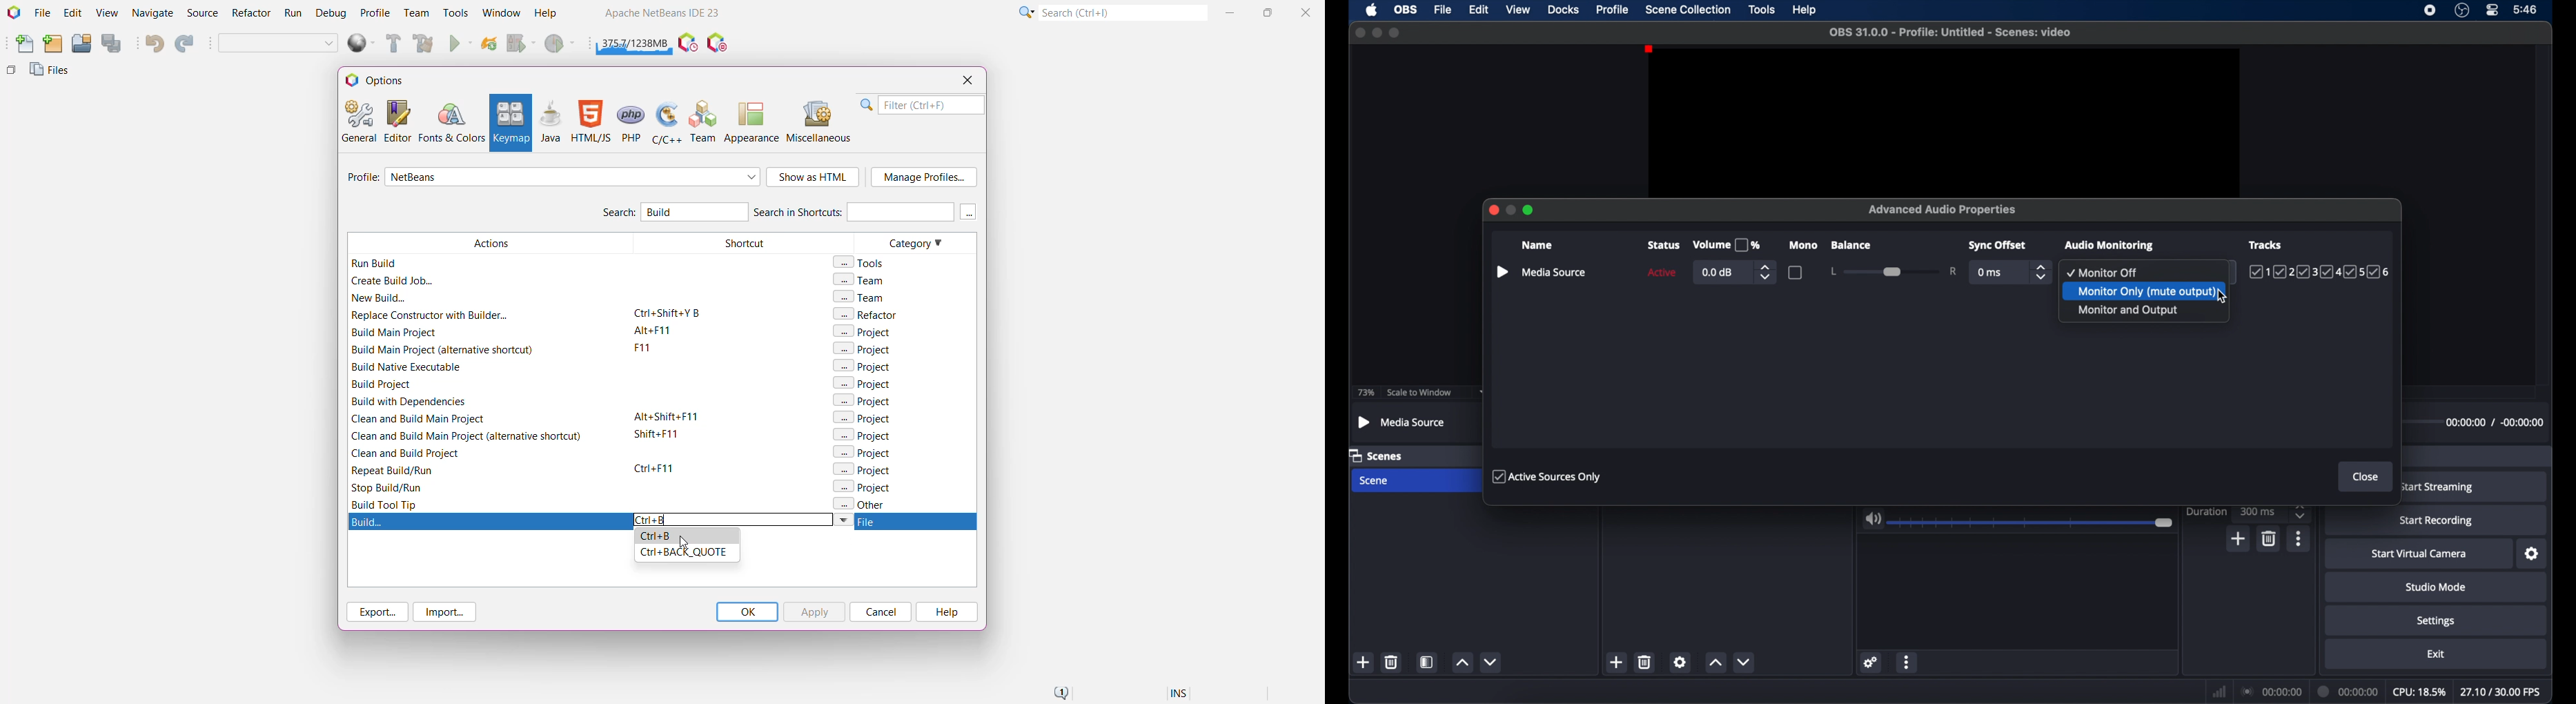 This screenshot has height=728, width=2576. What do you see at coordinates (2493, 10) in the screenshot?
I see `control center` at bounding box center [2493, 10].